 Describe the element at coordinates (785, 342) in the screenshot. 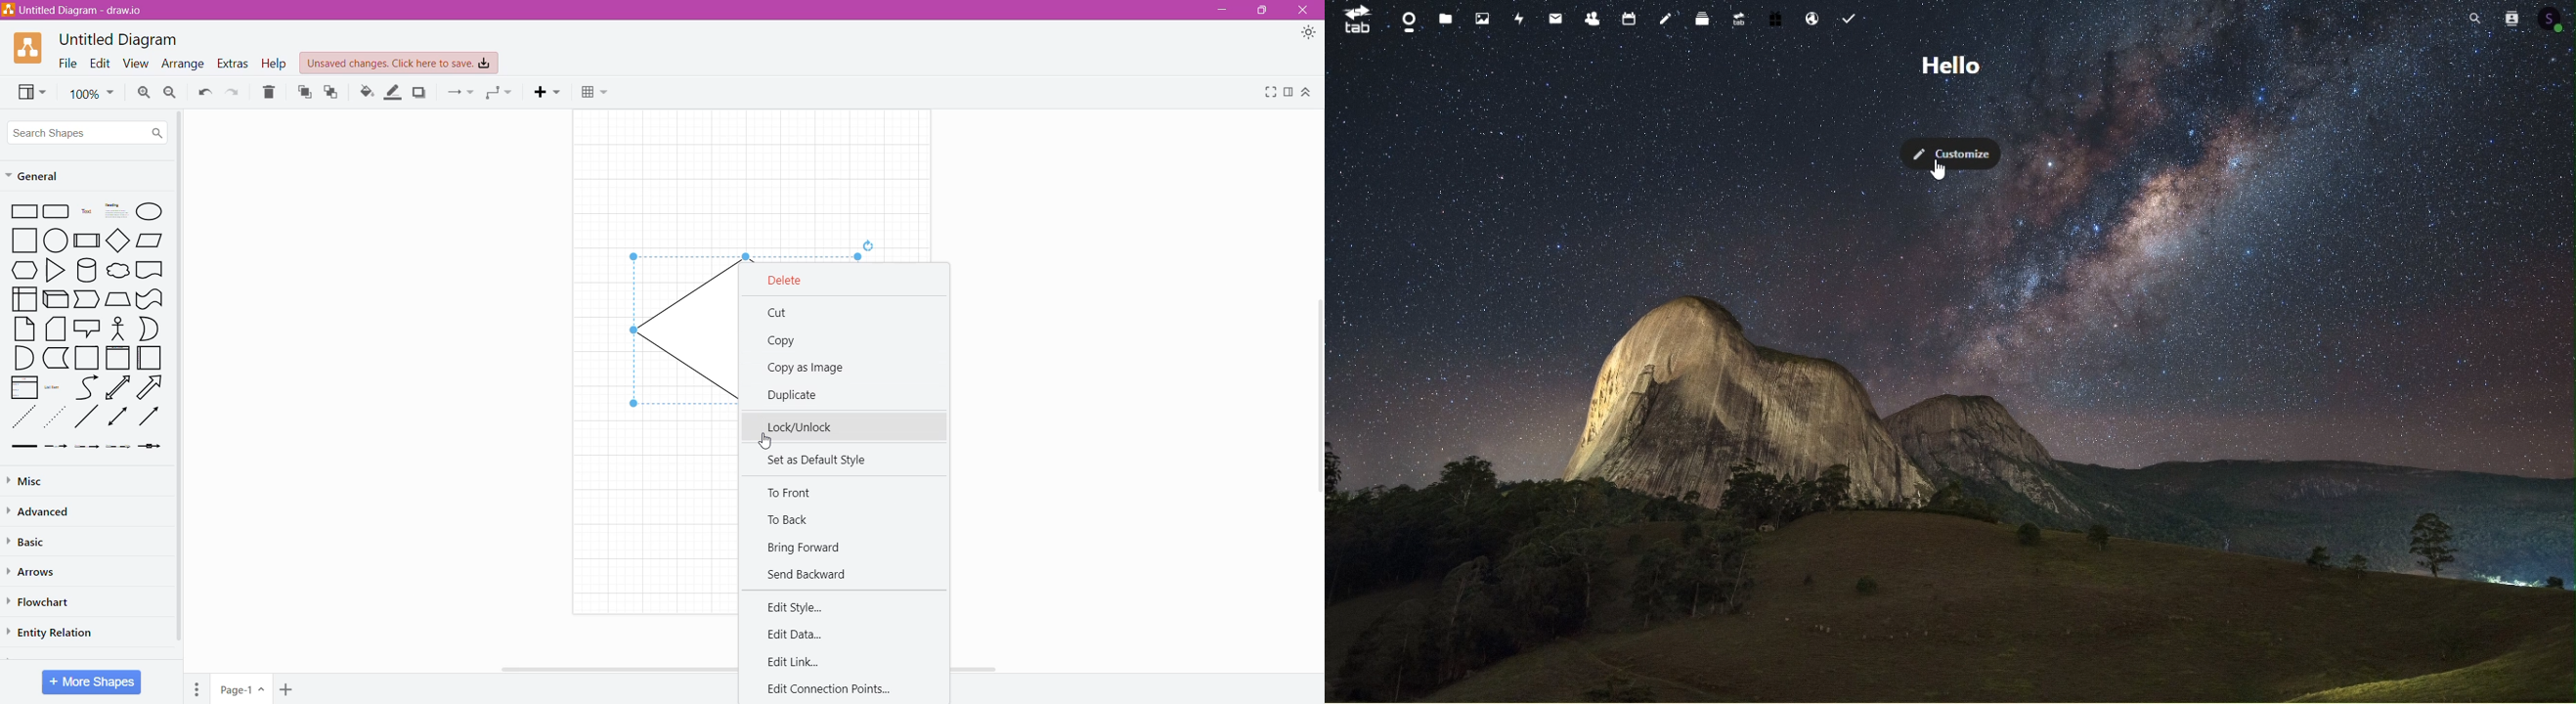

I see `Copy` at that location.